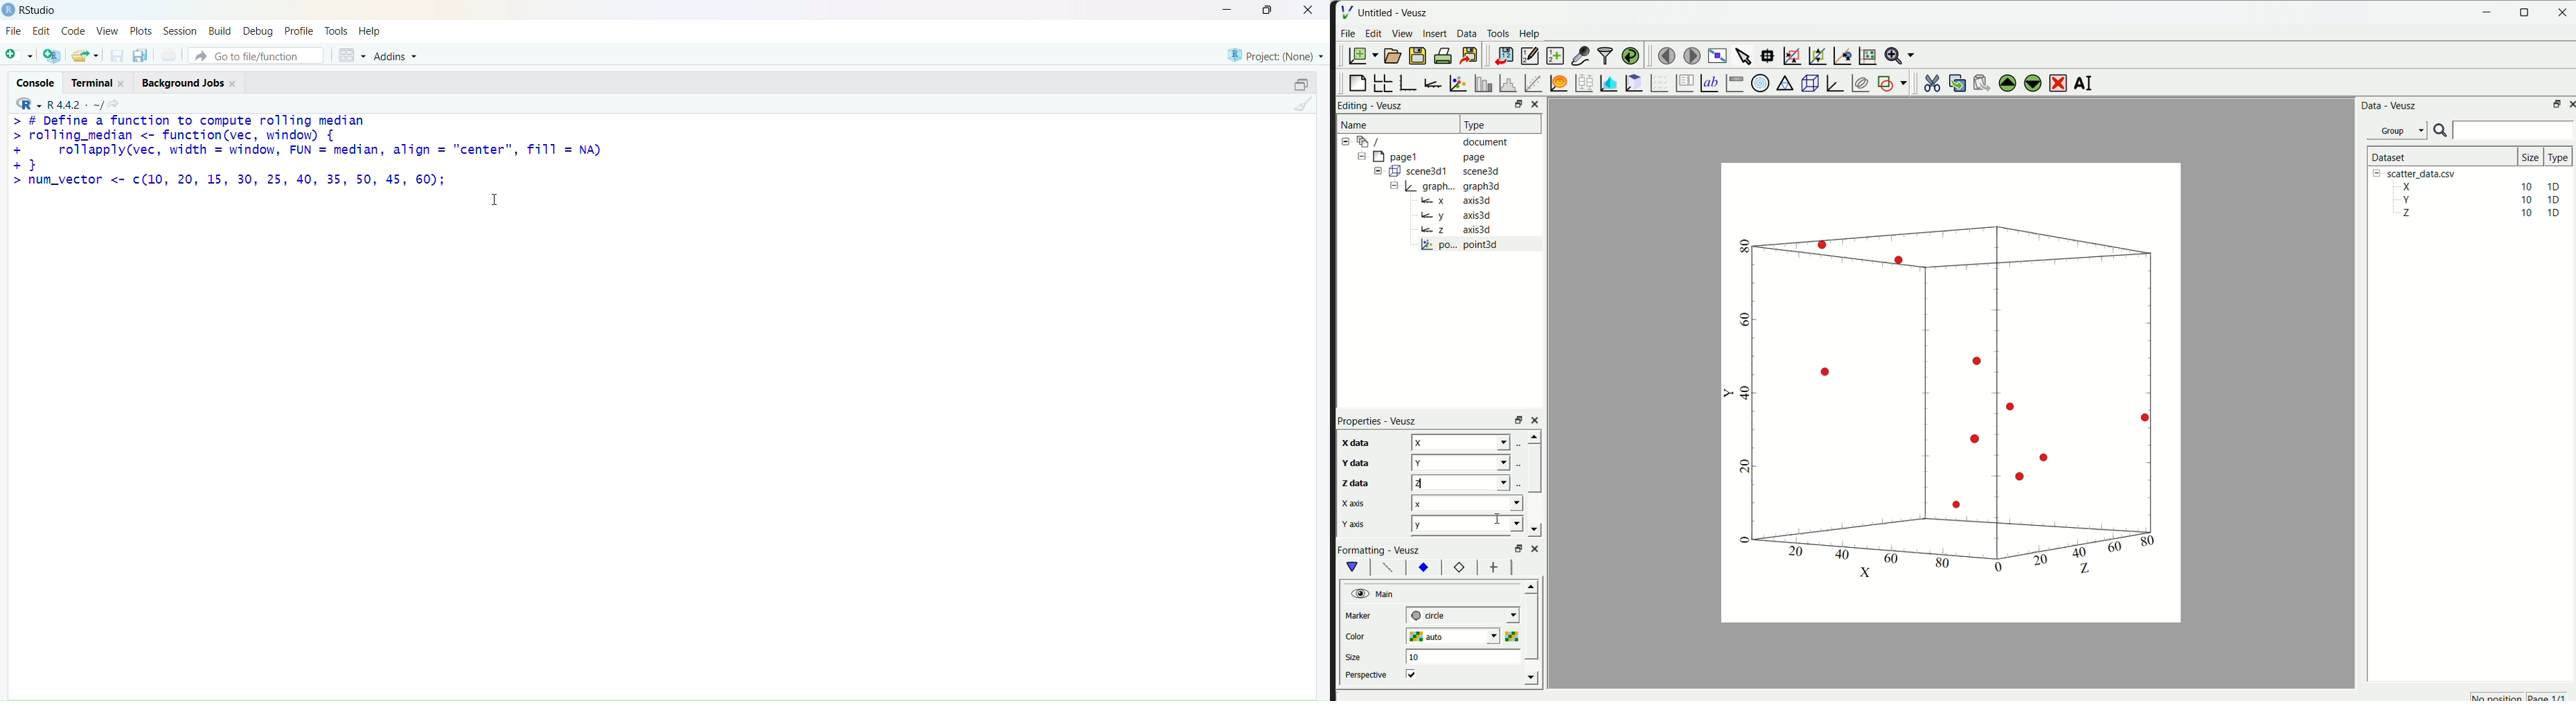 Image resolution: width=2576 pixels, height=728 pixels. I want to click on Veusz, so click(1391, 105).